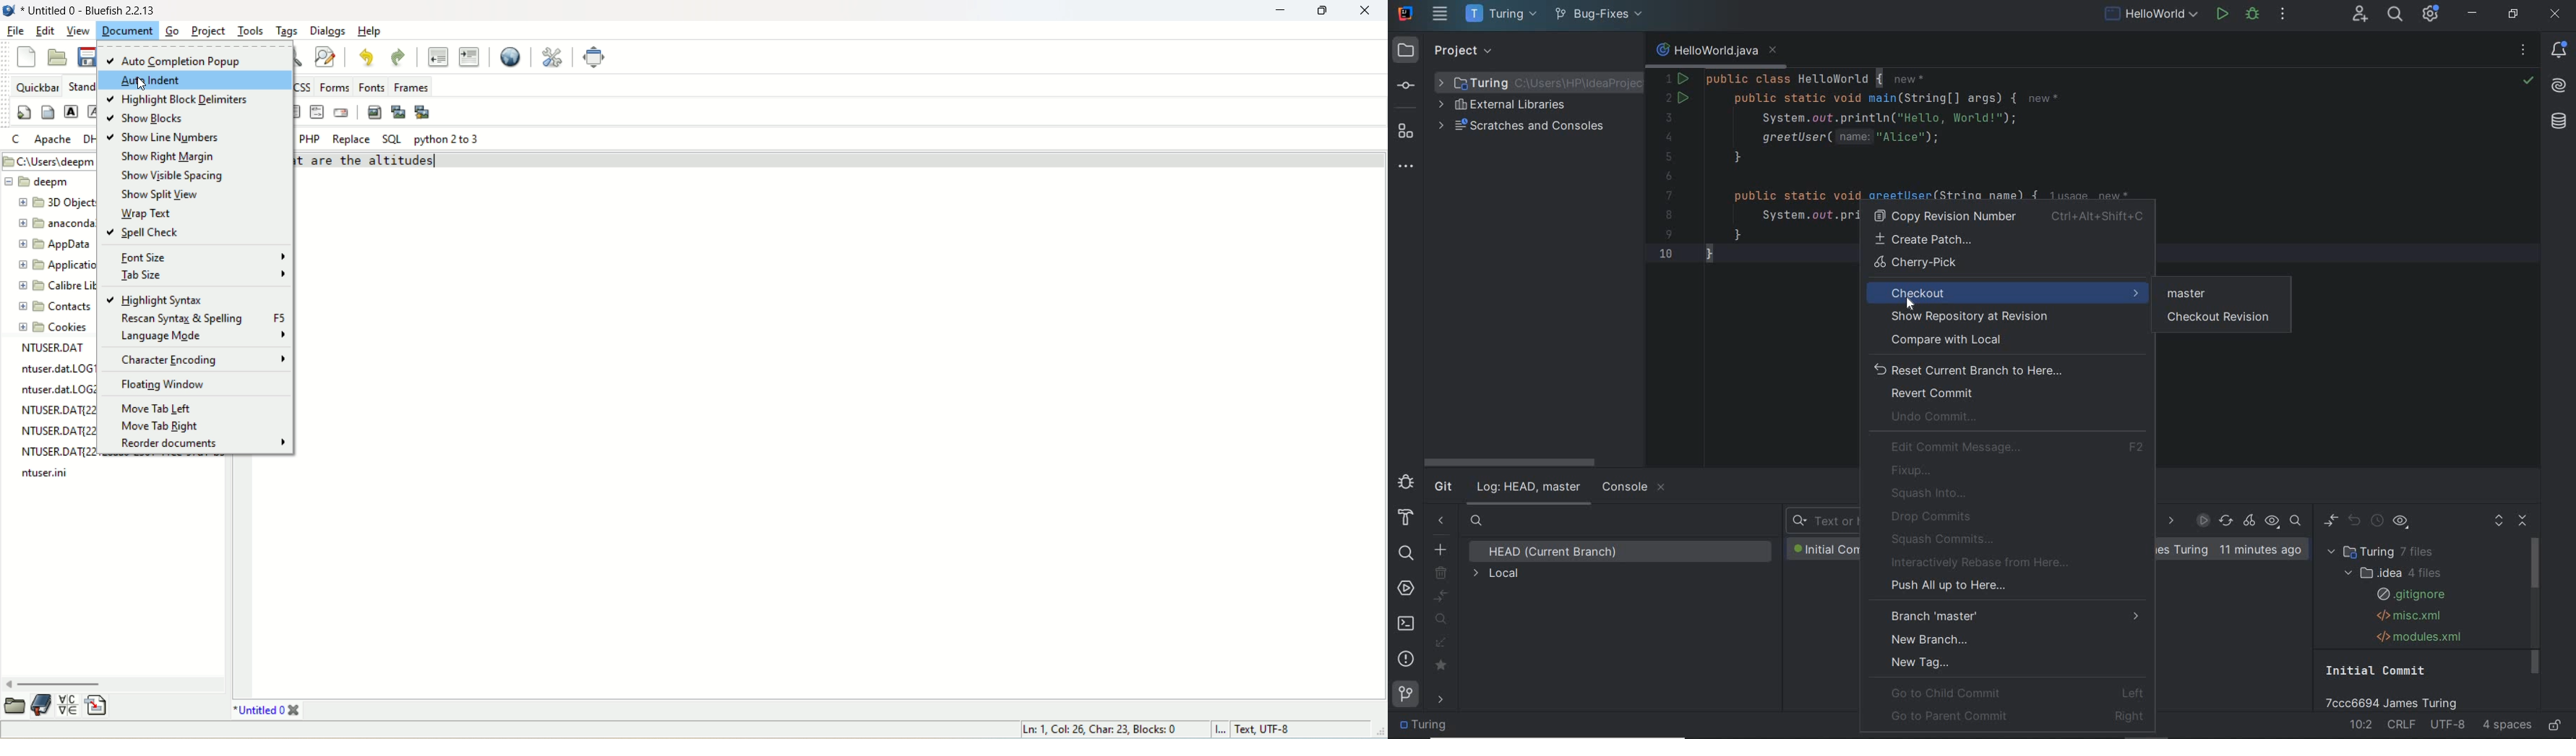 Image resolution: width=2576 pixels, height=756 pixels. Describe the element at coordinates (373, 85) in the screenshot. I see `fonts` at that location.